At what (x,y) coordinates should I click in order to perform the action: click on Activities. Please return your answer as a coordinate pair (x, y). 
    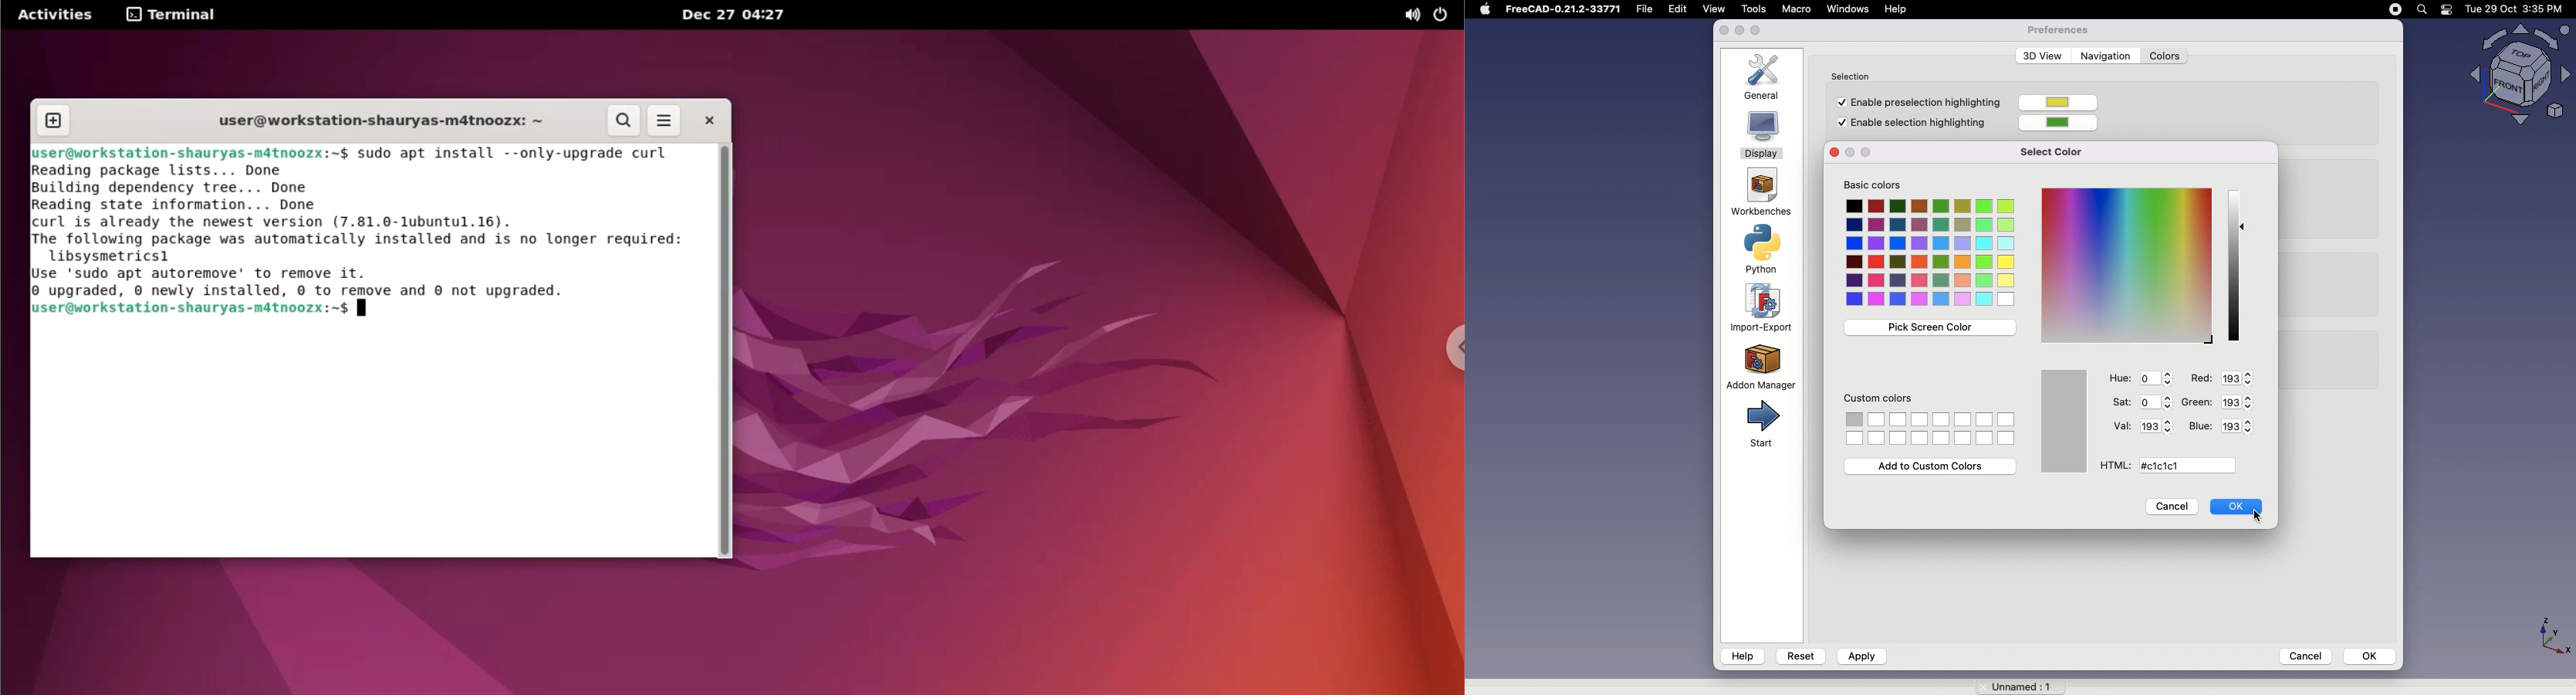
    Looking at the image, I should click on (56, 14).